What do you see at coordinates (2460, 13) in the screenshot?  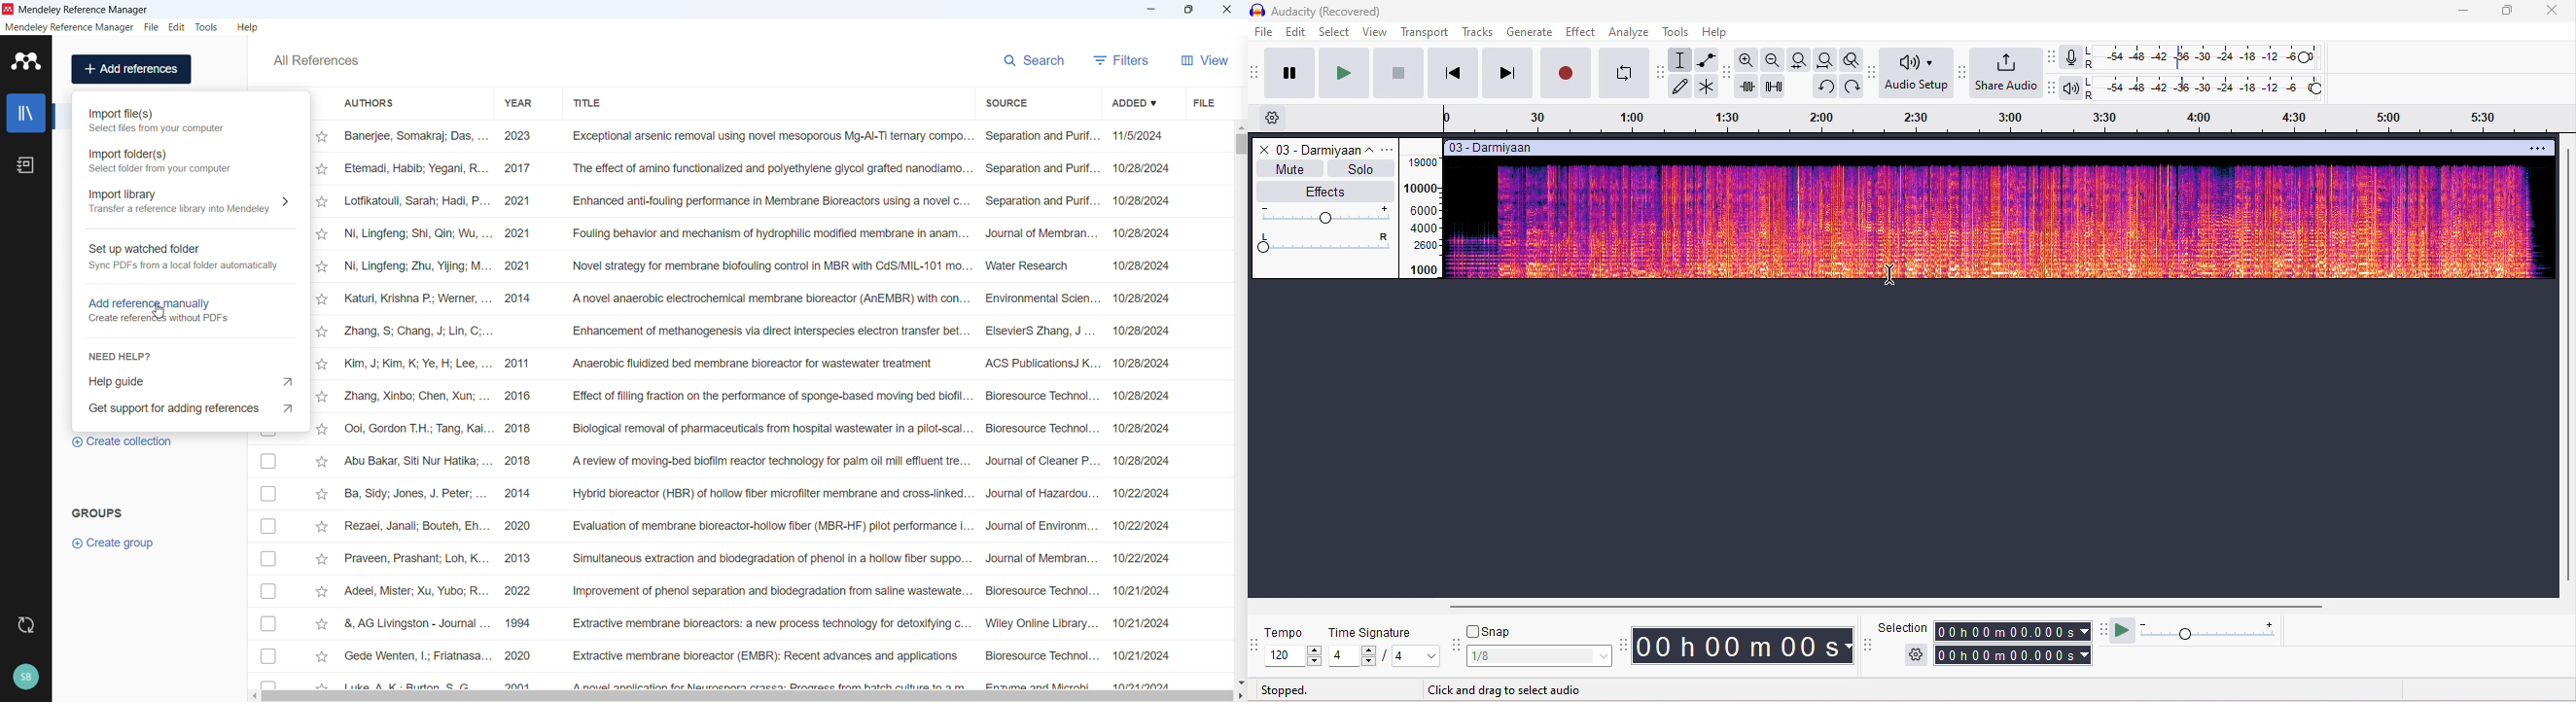 I see `minimize` at bounding box center [2460, 13].